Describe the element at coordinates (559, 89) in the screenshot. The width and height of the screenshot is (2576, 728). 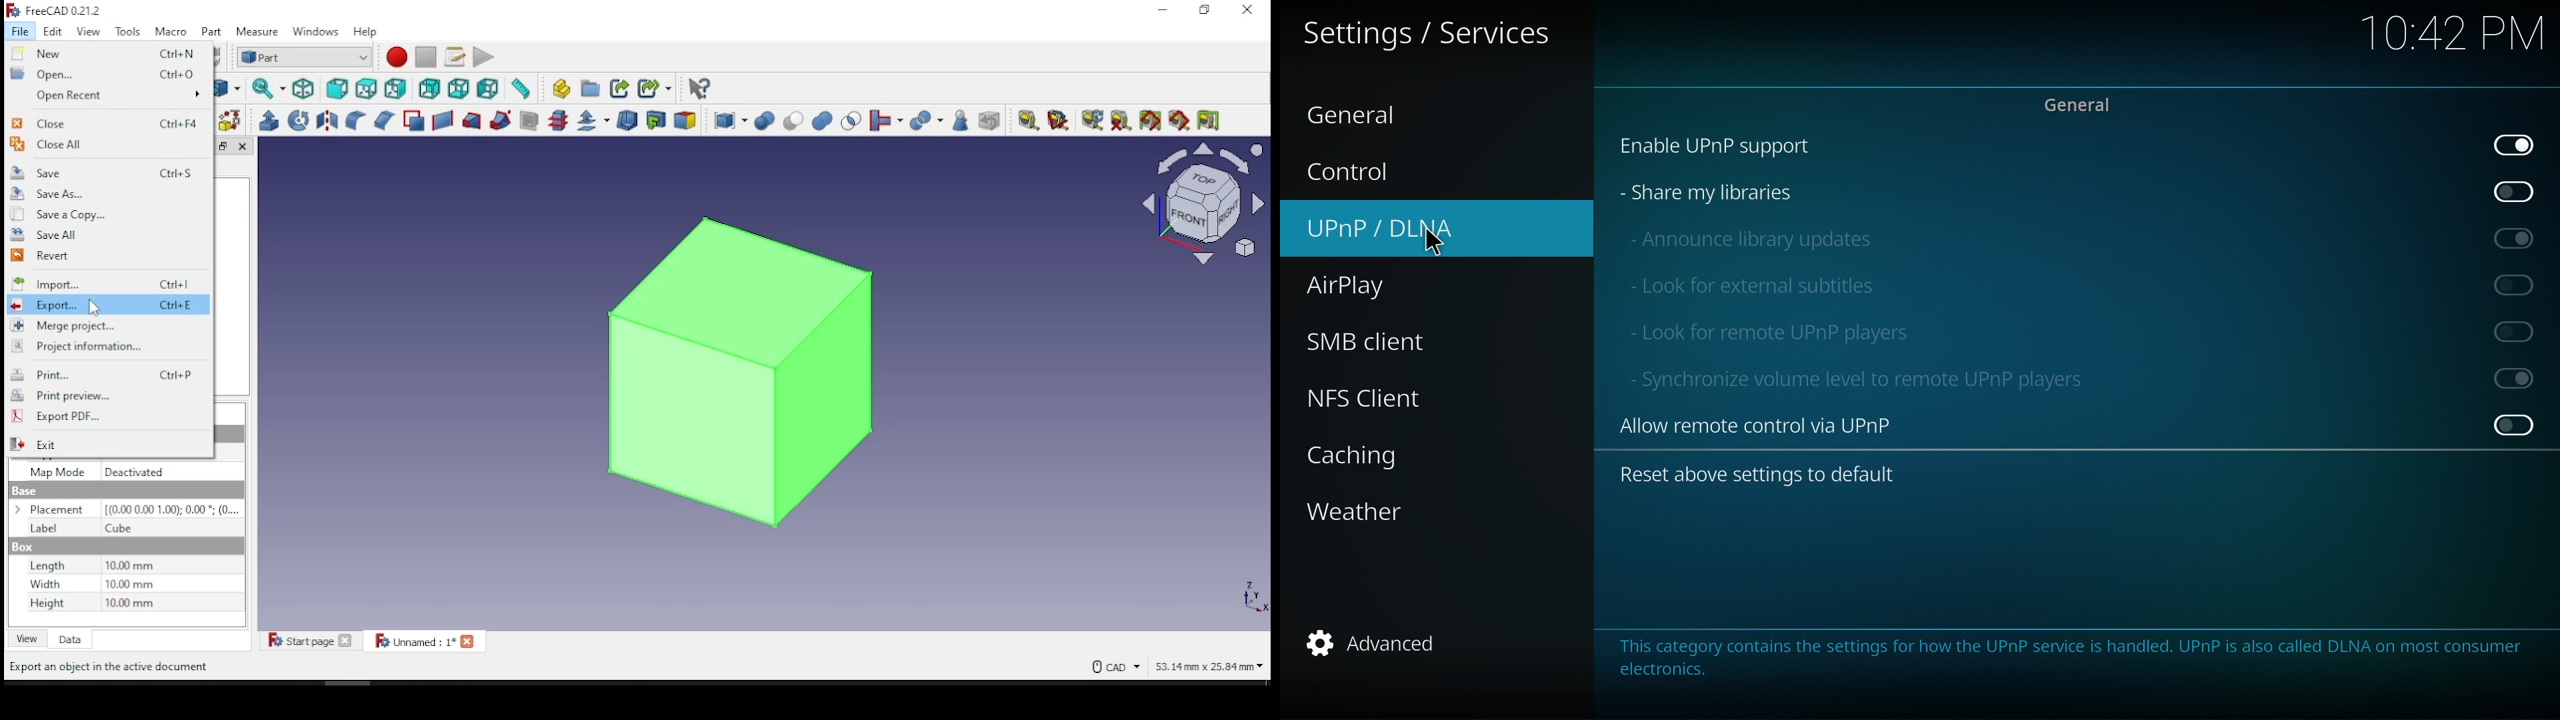
I see `create part` at that location.